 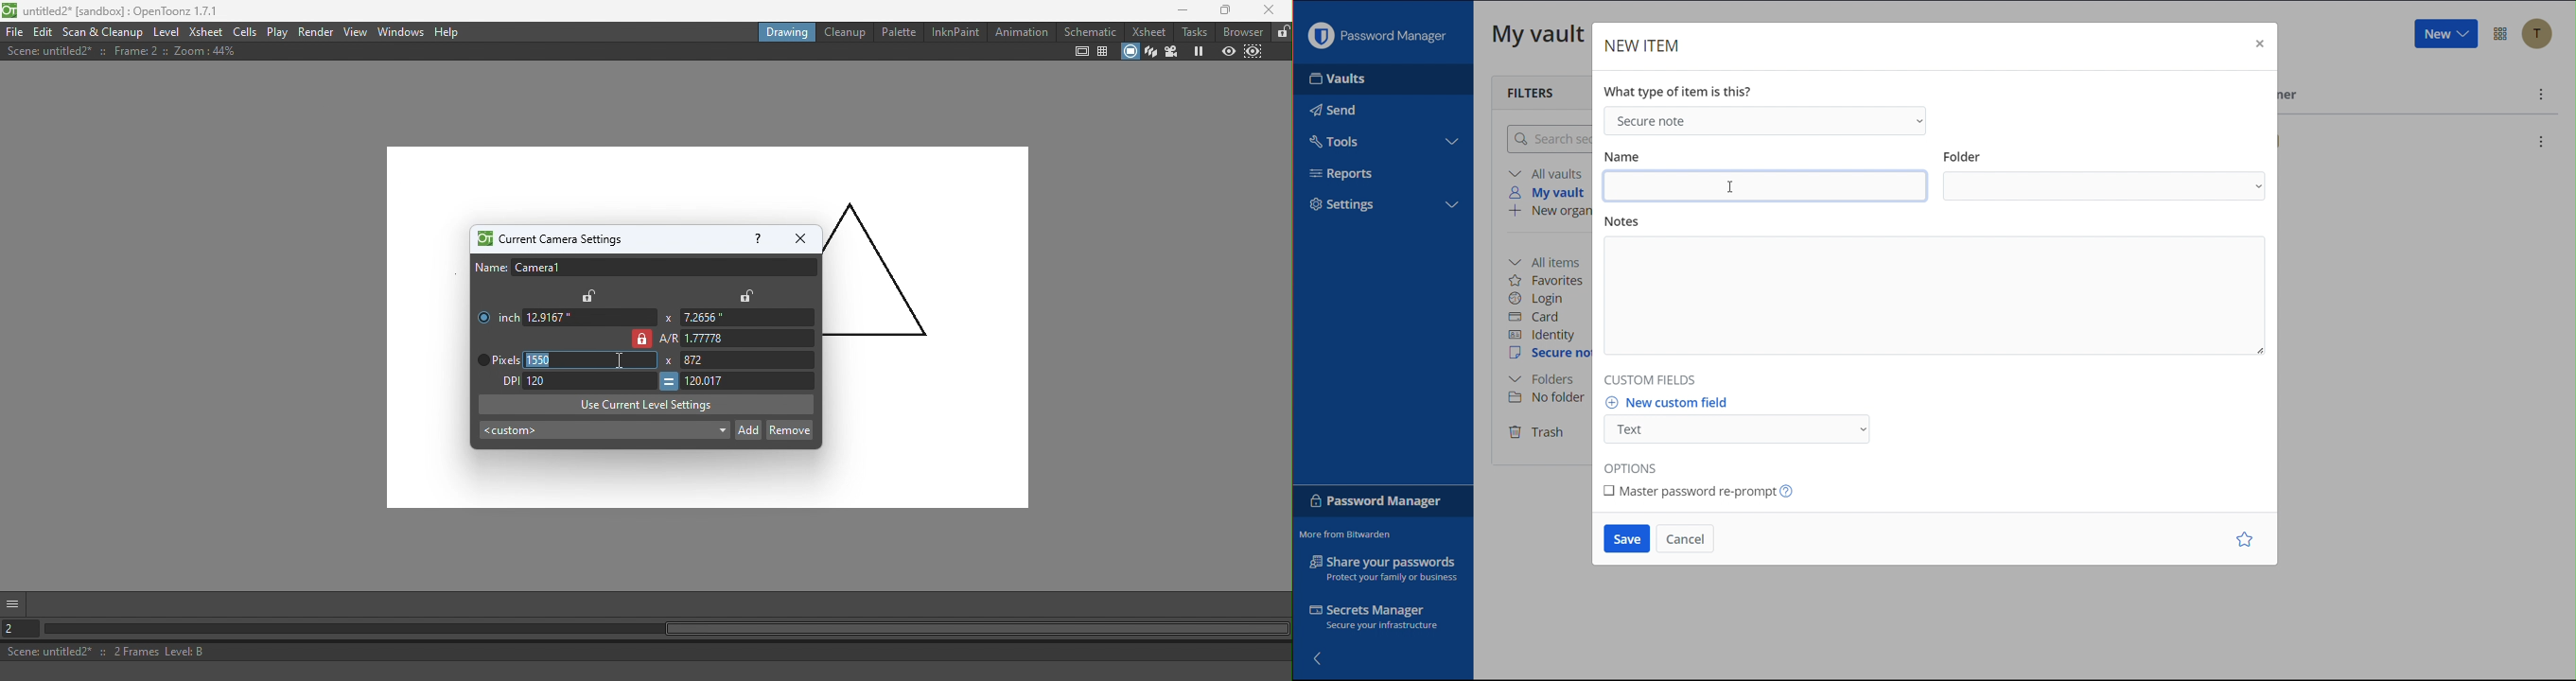 I want to click on Secrets Manager, so click(x=1377, y=619).